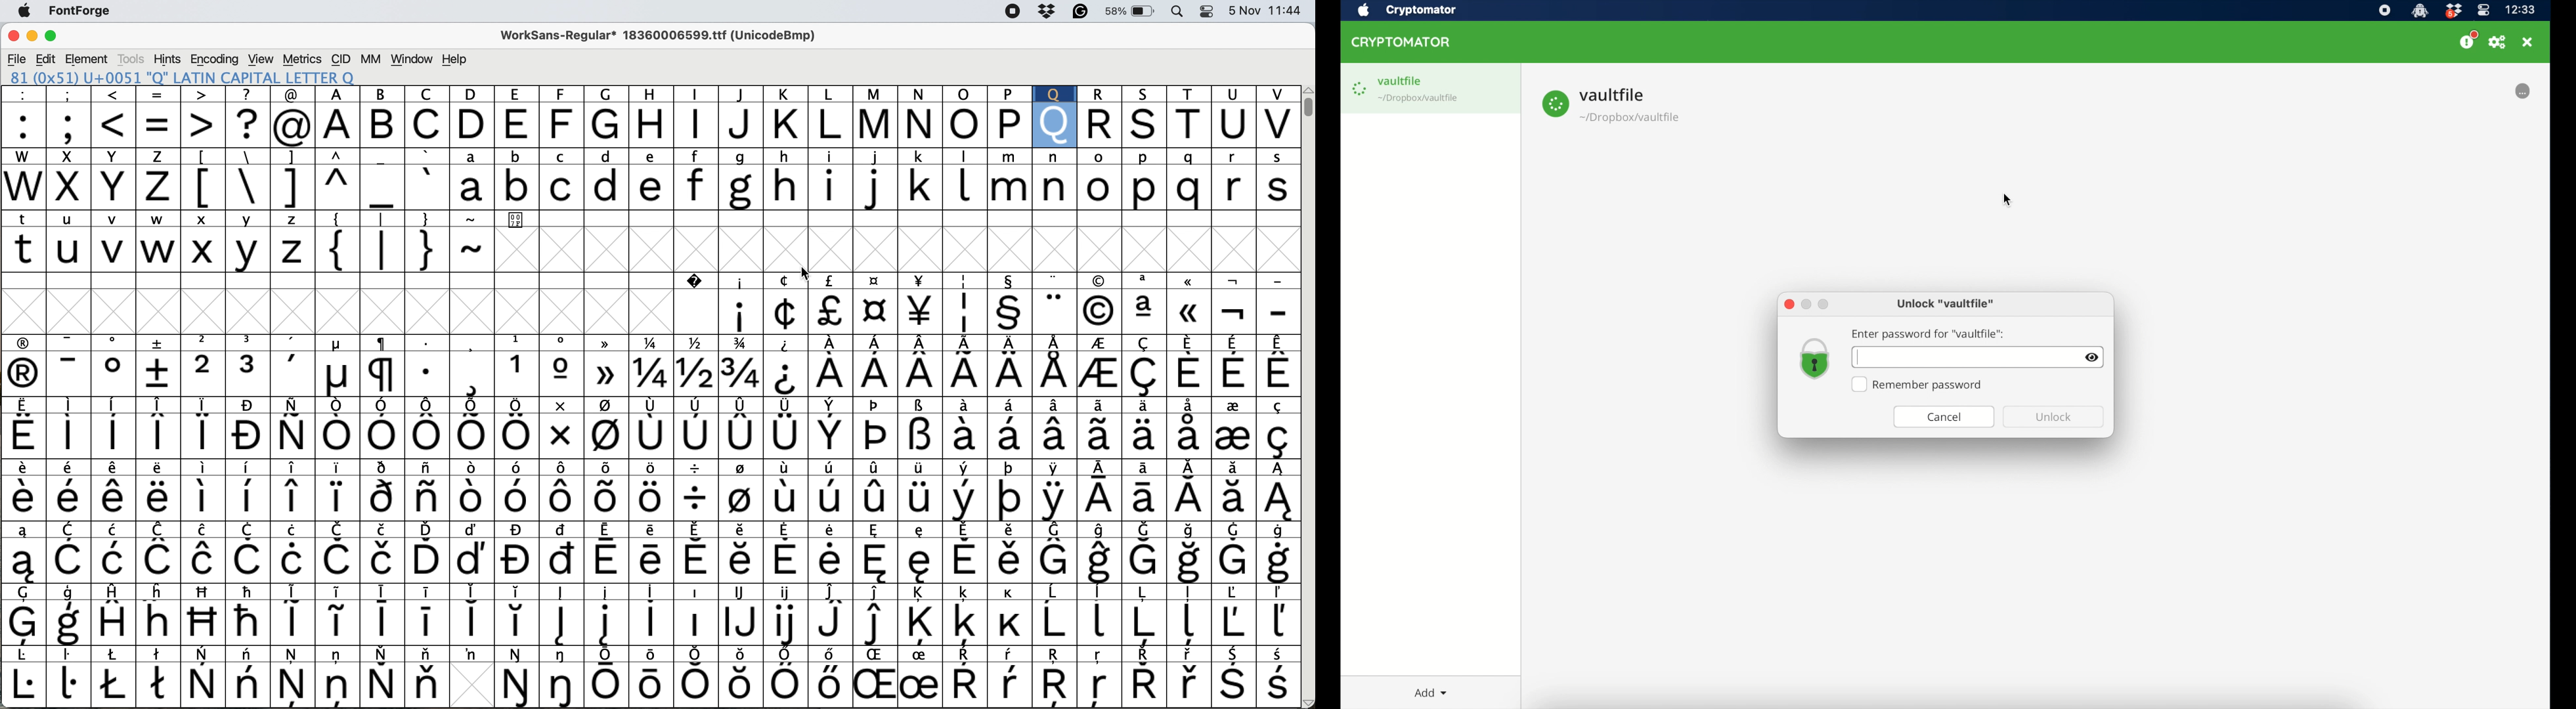 This screenshot has width=2576, height=728. What do you see at coordinates (651, 405) in the screenshot?
I see `text` at bounding box center [651, 405].